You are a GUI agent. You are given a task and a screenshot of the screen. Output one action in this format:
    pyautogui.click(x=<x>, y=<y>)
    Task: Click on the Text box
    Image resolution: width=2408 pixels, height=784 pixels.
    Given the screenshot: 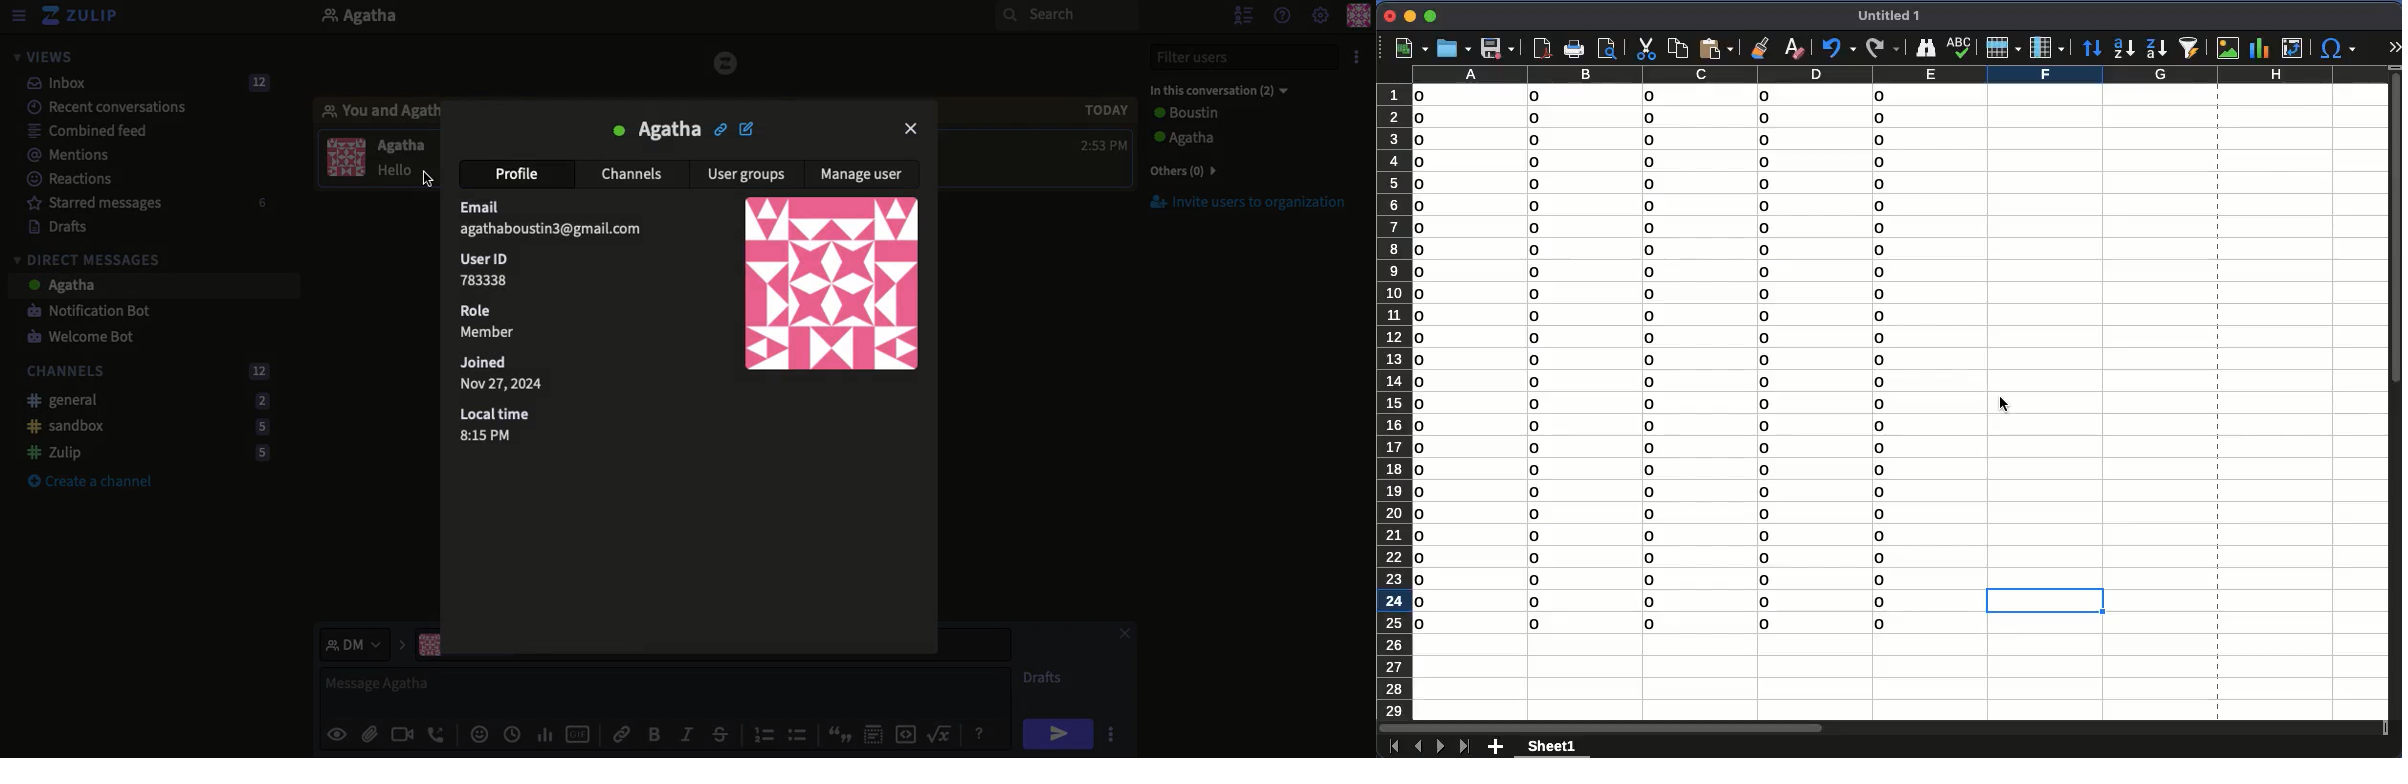 What is the action you would take?
    pyautogui.click(x=666, y=691)
    